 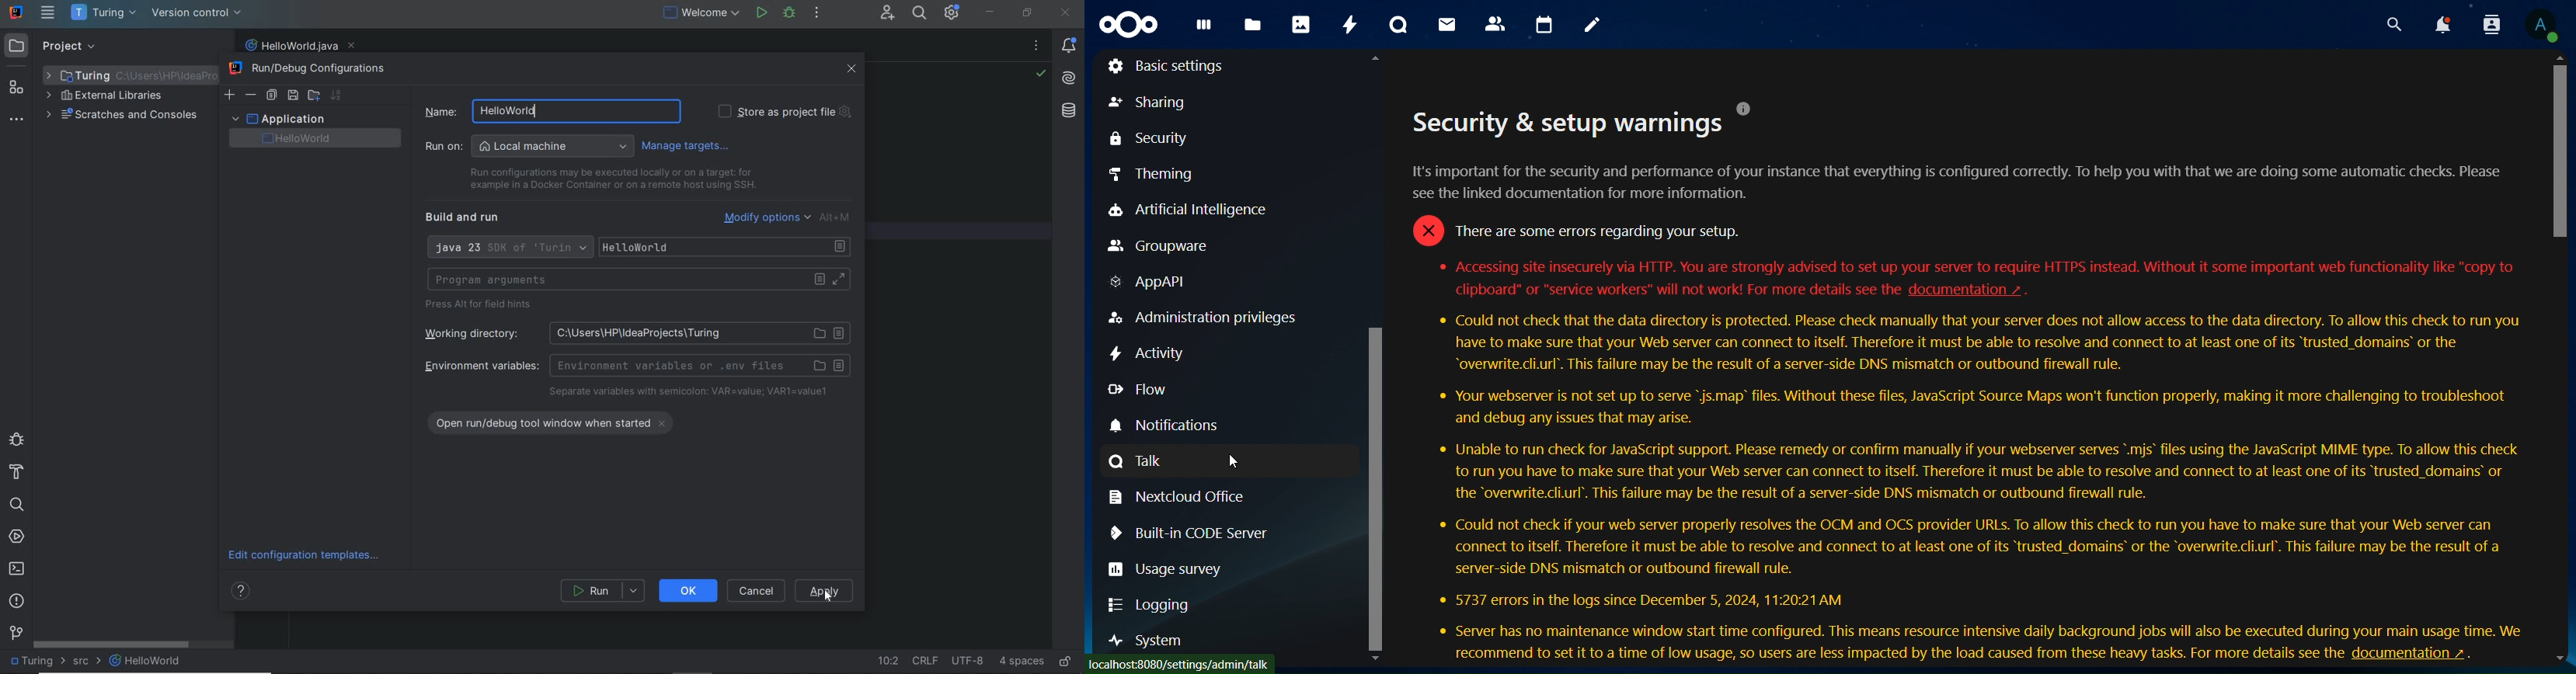 I want to click on sharing, so click(x=1158, y=102).